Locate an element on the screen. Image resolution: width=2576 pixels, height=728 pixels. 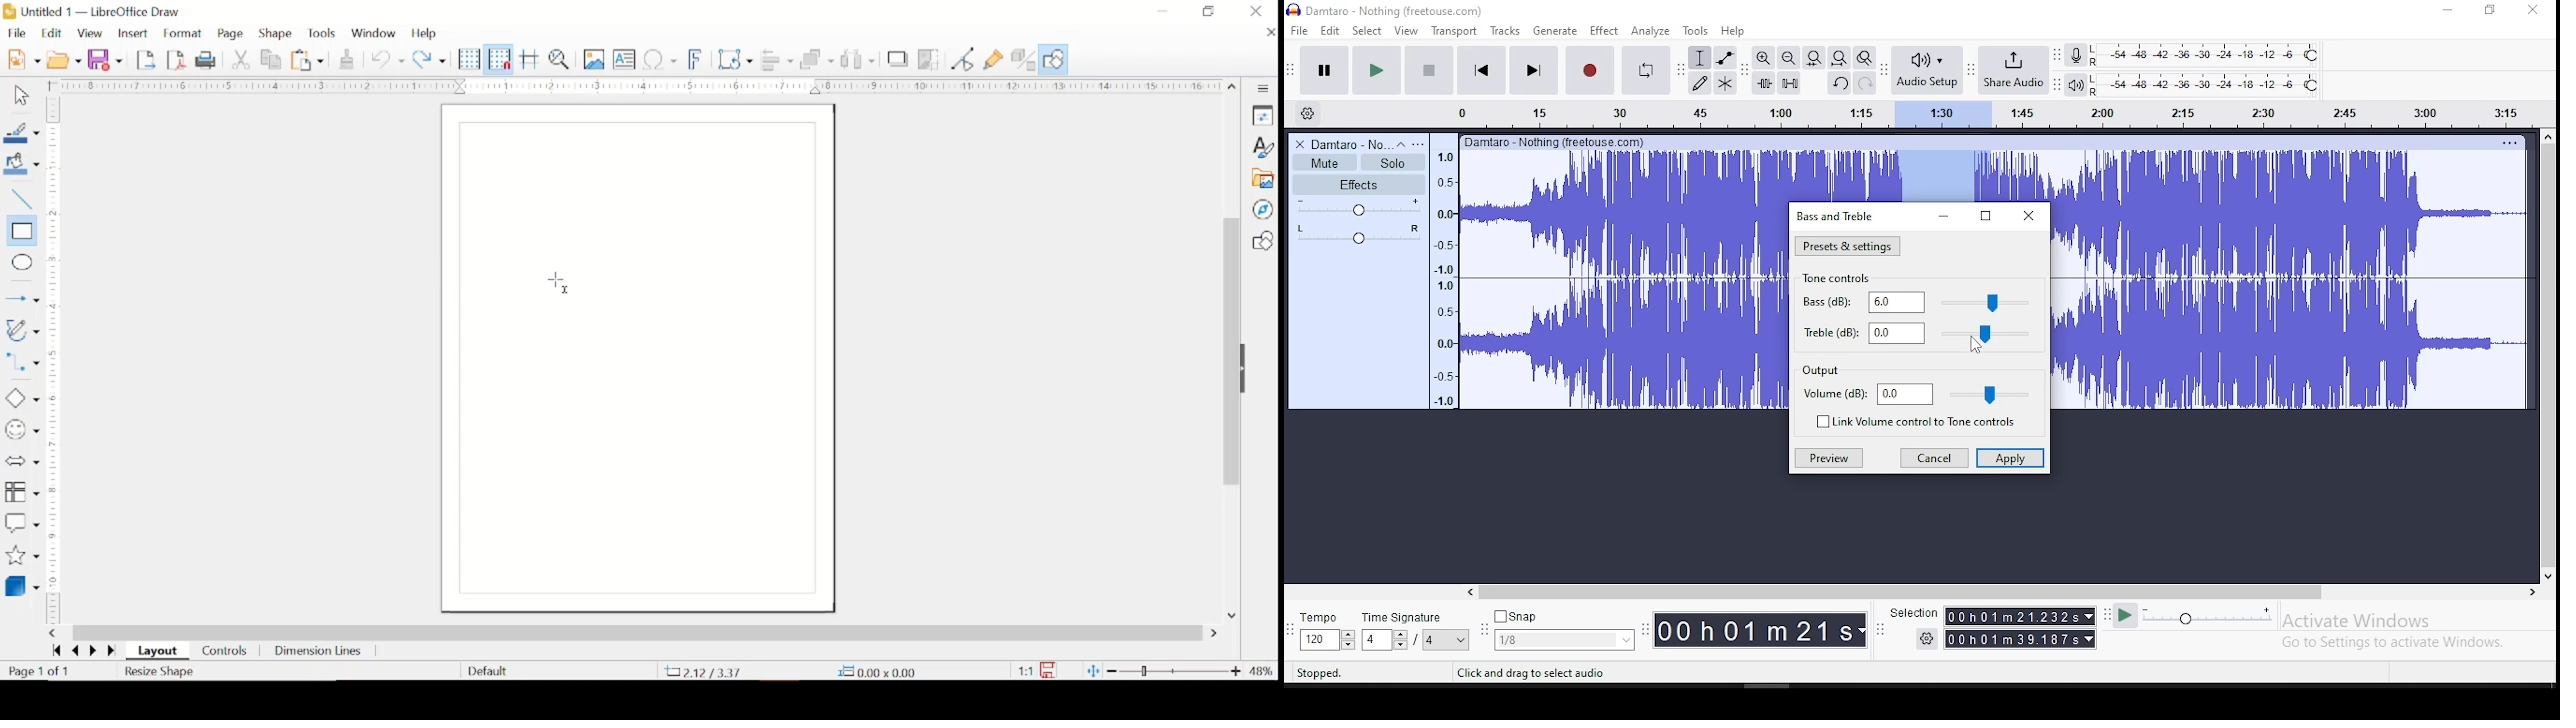
cancel is located at coordinates (1934, 460).